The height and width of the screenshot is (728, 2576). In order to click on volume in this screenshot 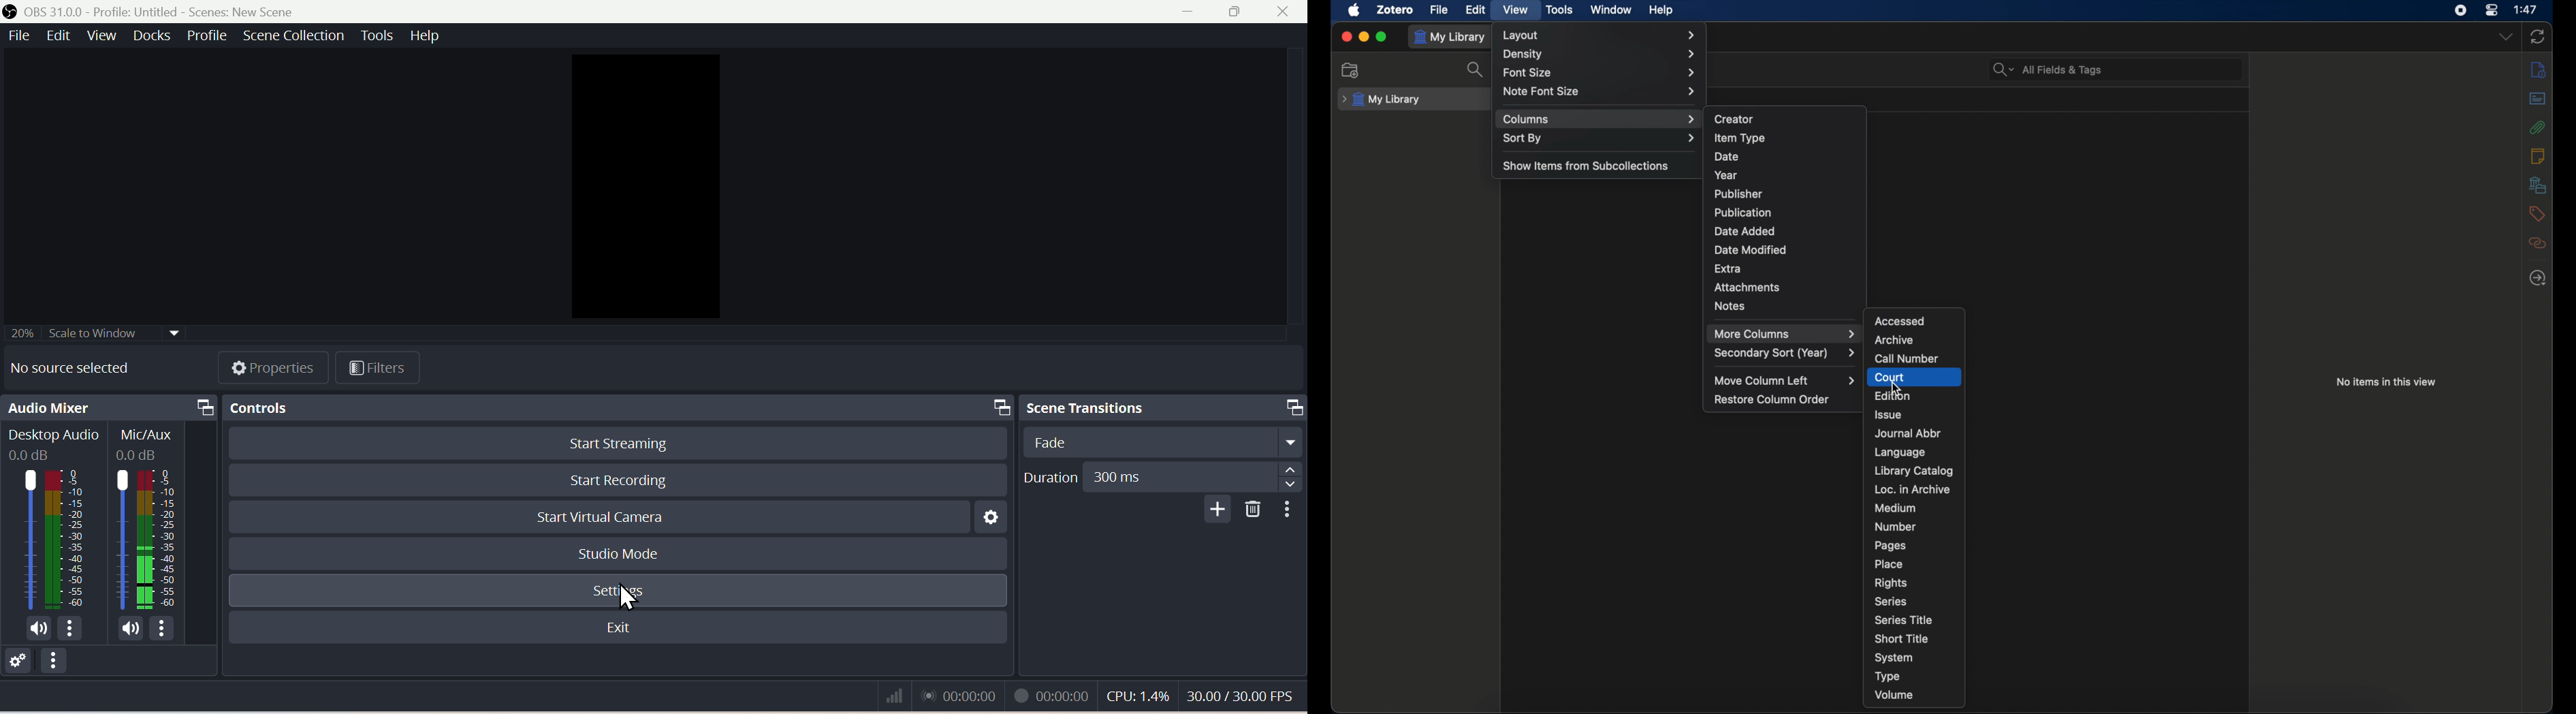, I will do `click(1894, 695)`.